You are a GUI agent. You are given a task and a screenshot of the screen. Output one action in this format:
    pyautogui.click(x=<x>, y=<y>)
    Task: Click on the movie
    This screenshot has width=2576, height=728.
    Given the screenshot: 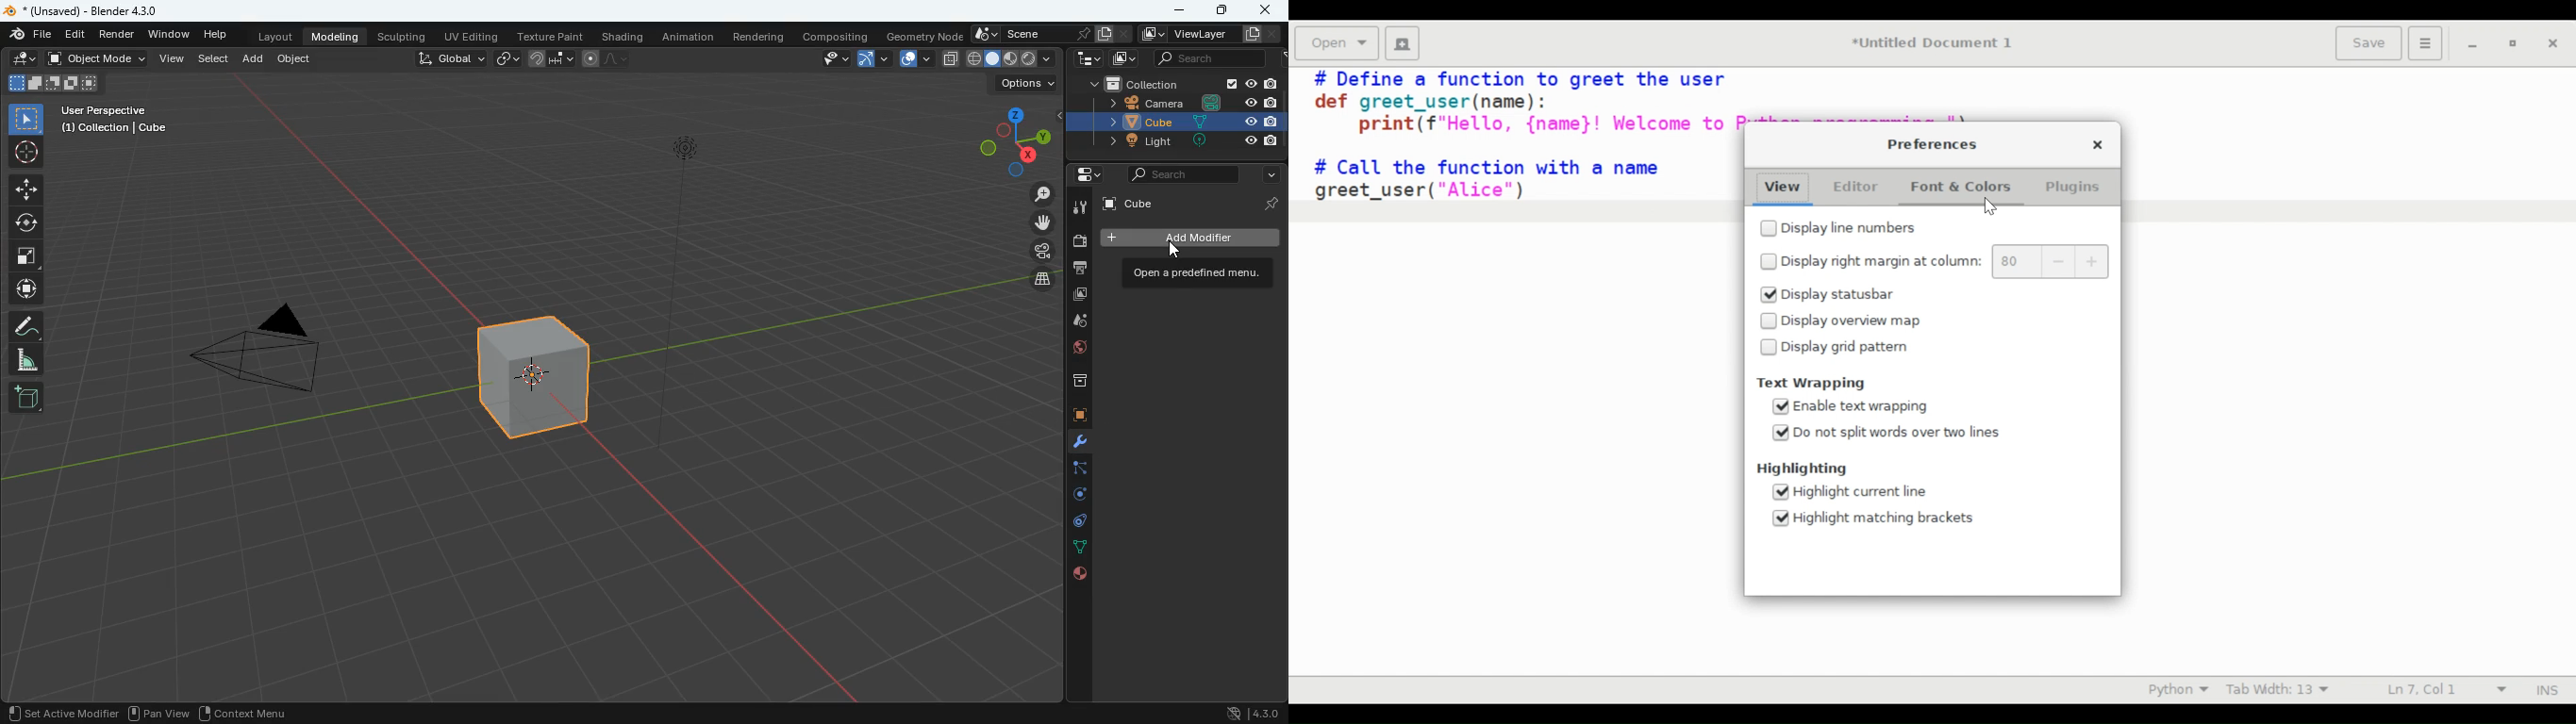 What is the action you would take?
    pyautogui.click(x=1044, y=252)
    